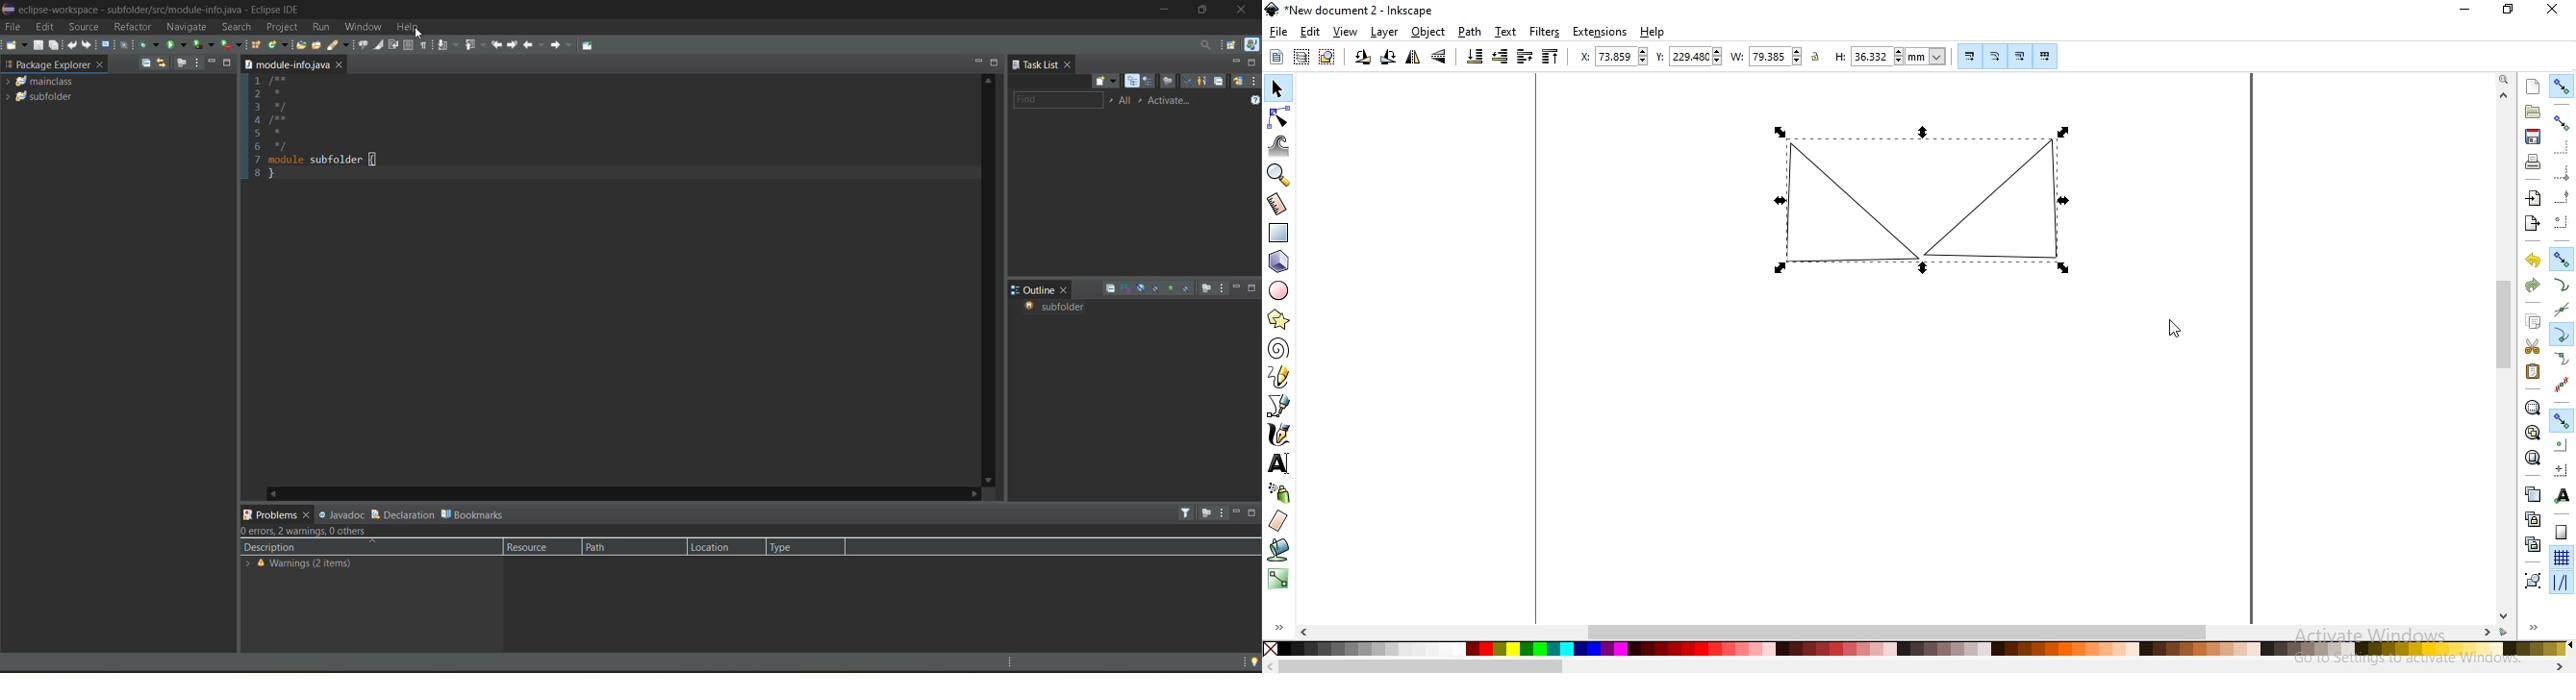  I want to click on view menu, so click(1255, 81).